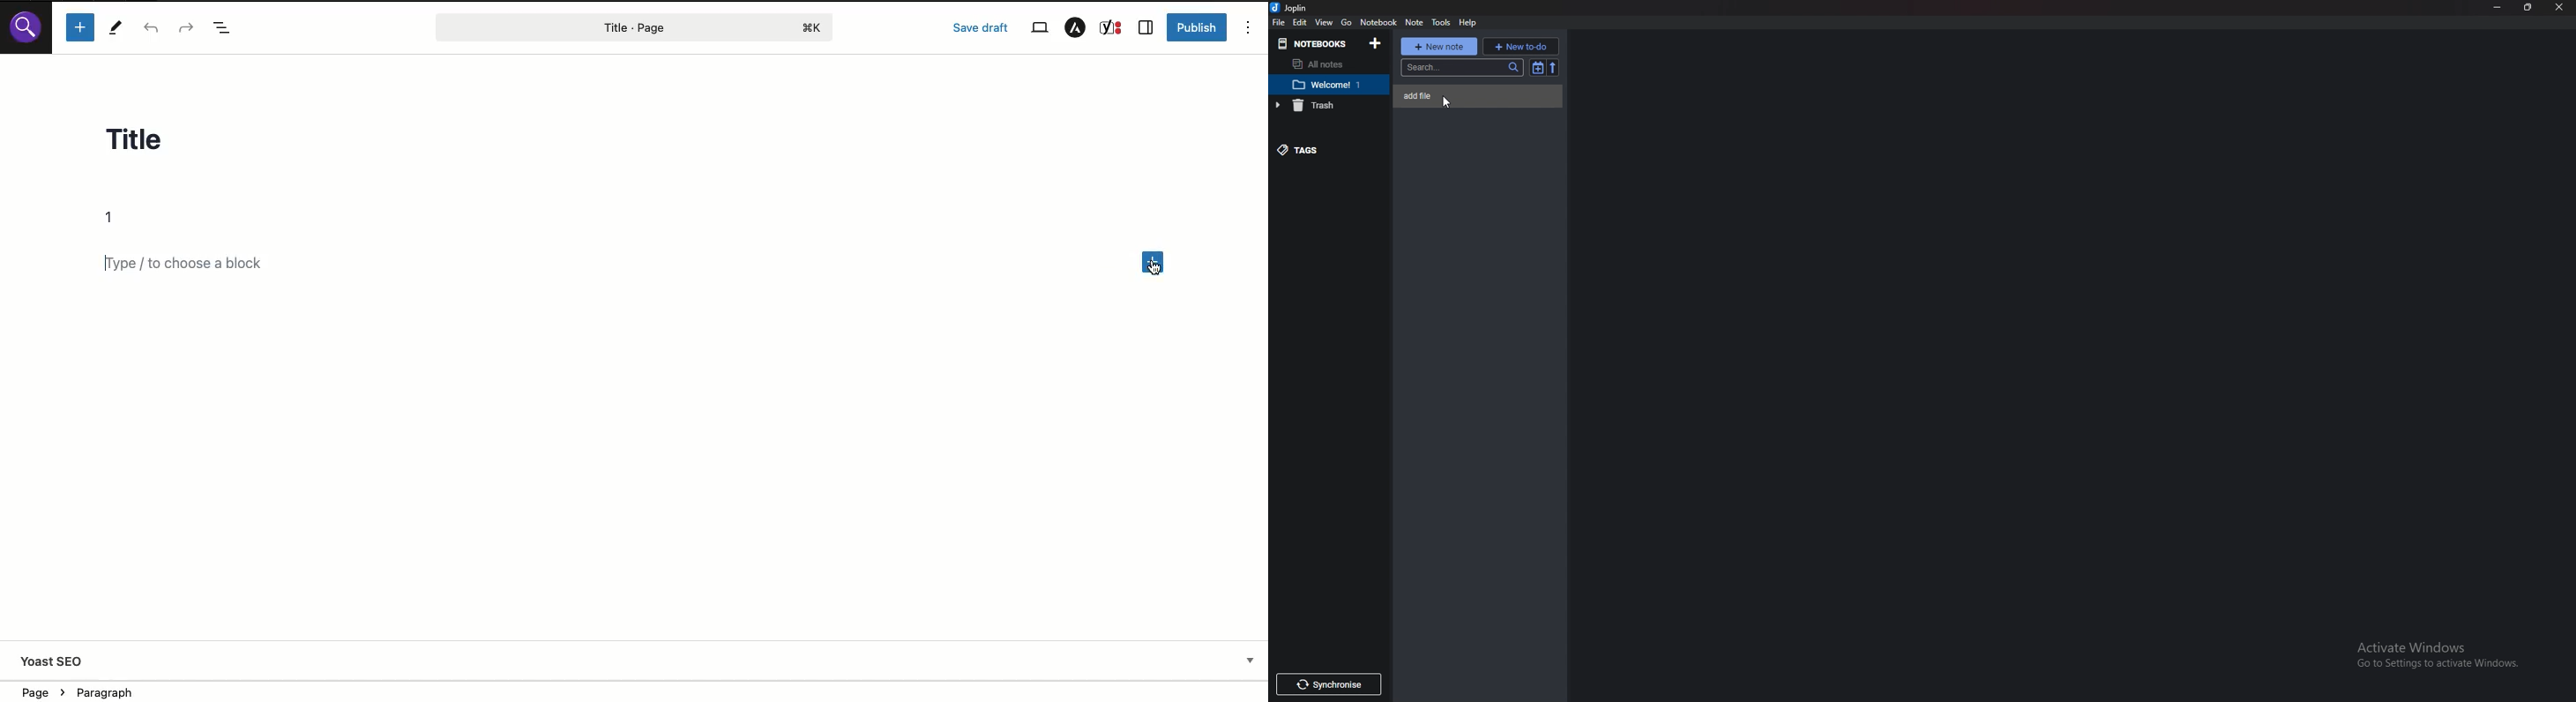 The image size is (2576, 728). Describe the element at coordinates (1535, 68) in the screenshot. I see `Toggle sort order` at that location.